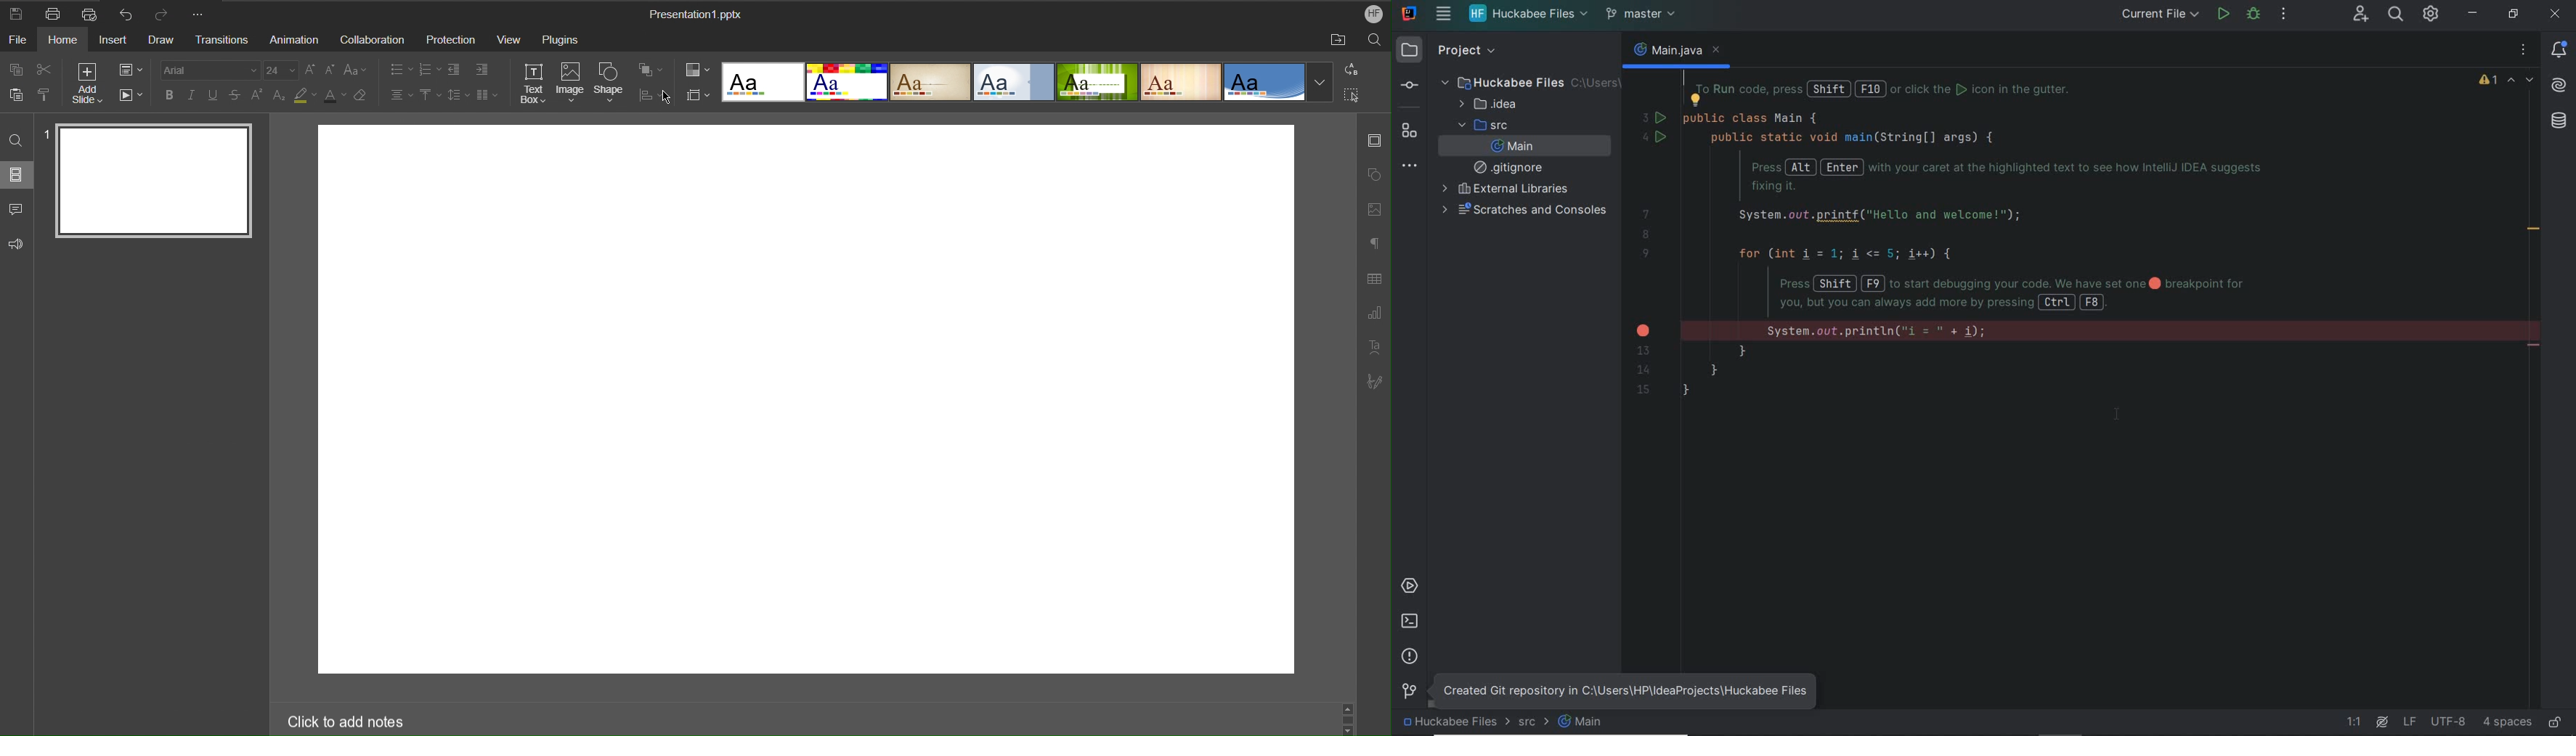  What do you see at coordinates (160, 41) in the screenshot?
I see `Draw` at bounding box center [160, 41].